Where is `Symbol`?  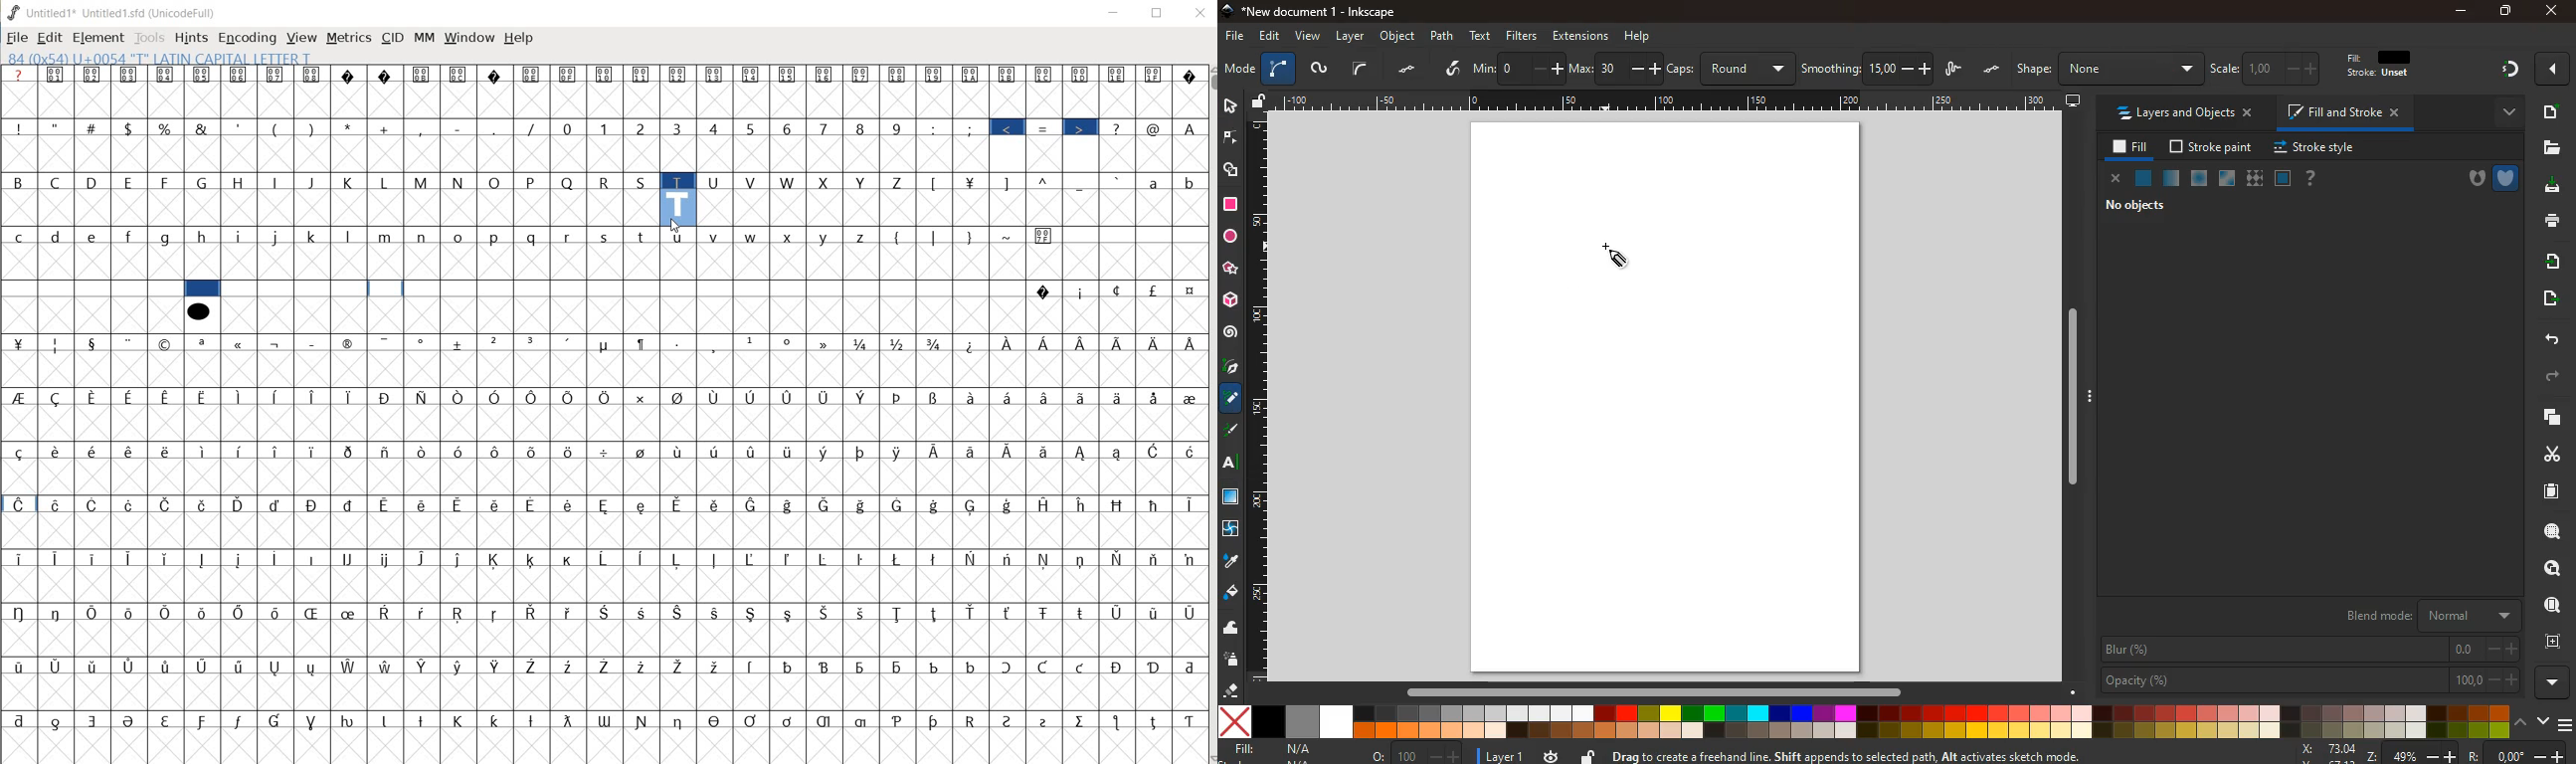 Symbol is located at coordinates (497, 561).